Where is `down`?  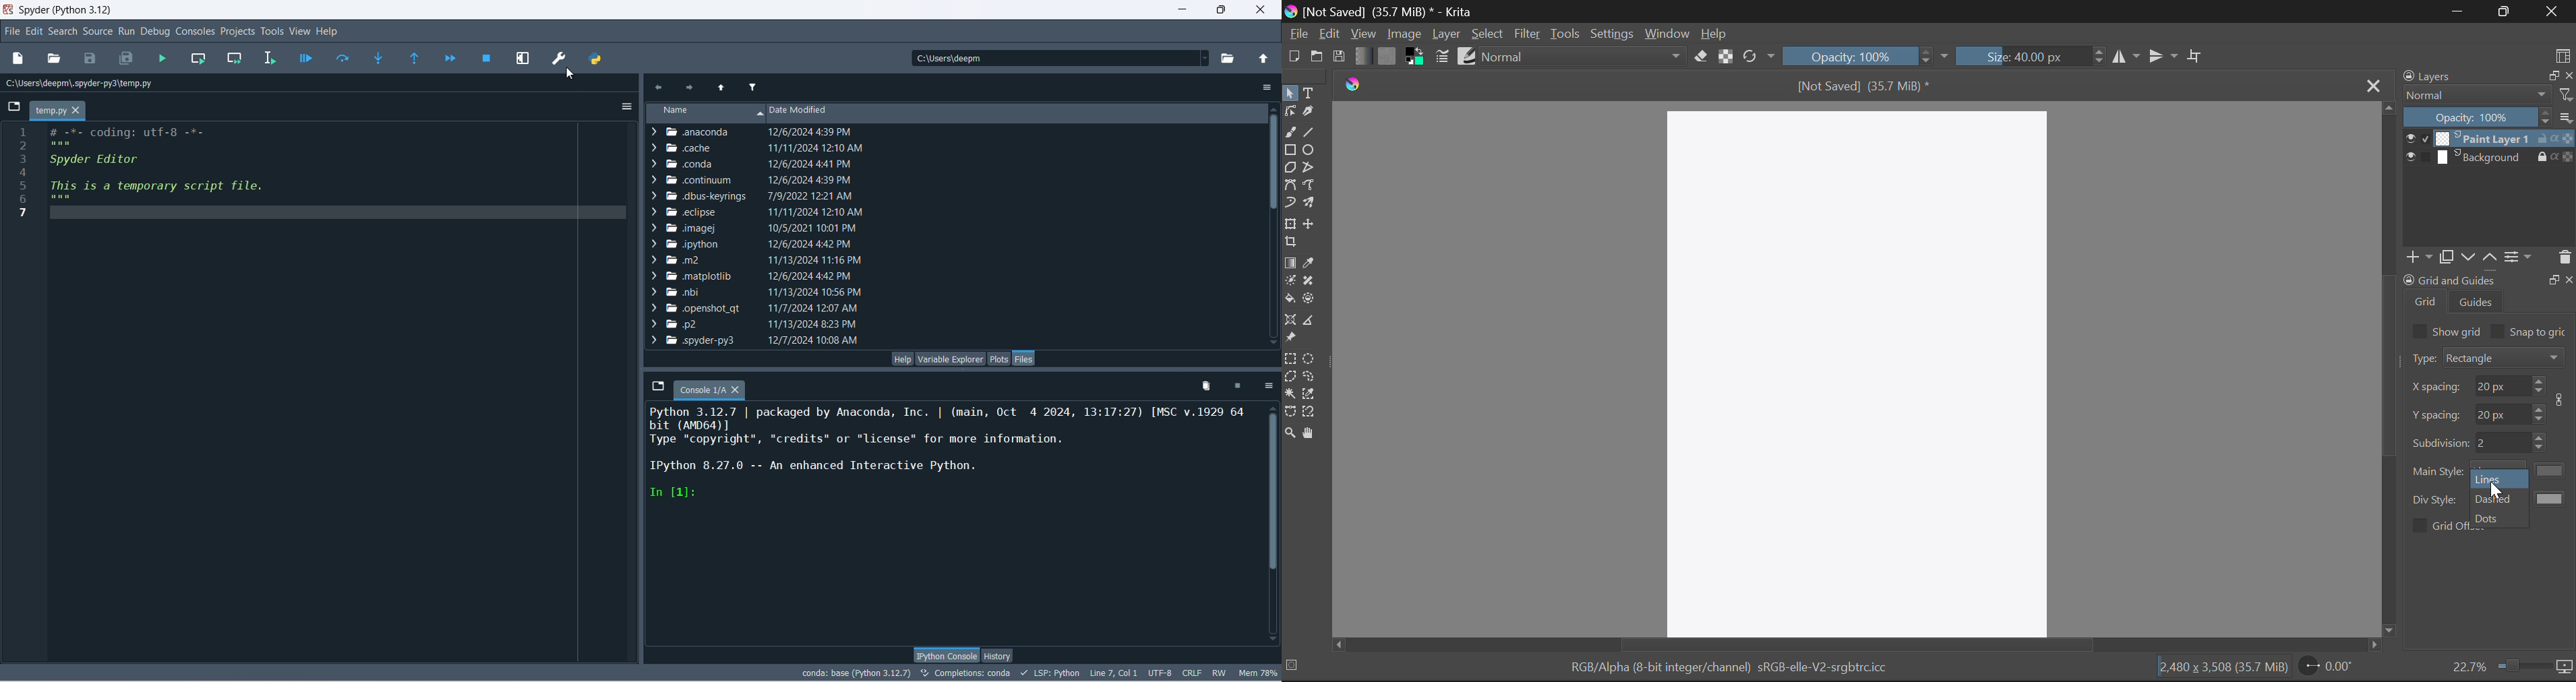
down is located at coordinates (2466, 257).